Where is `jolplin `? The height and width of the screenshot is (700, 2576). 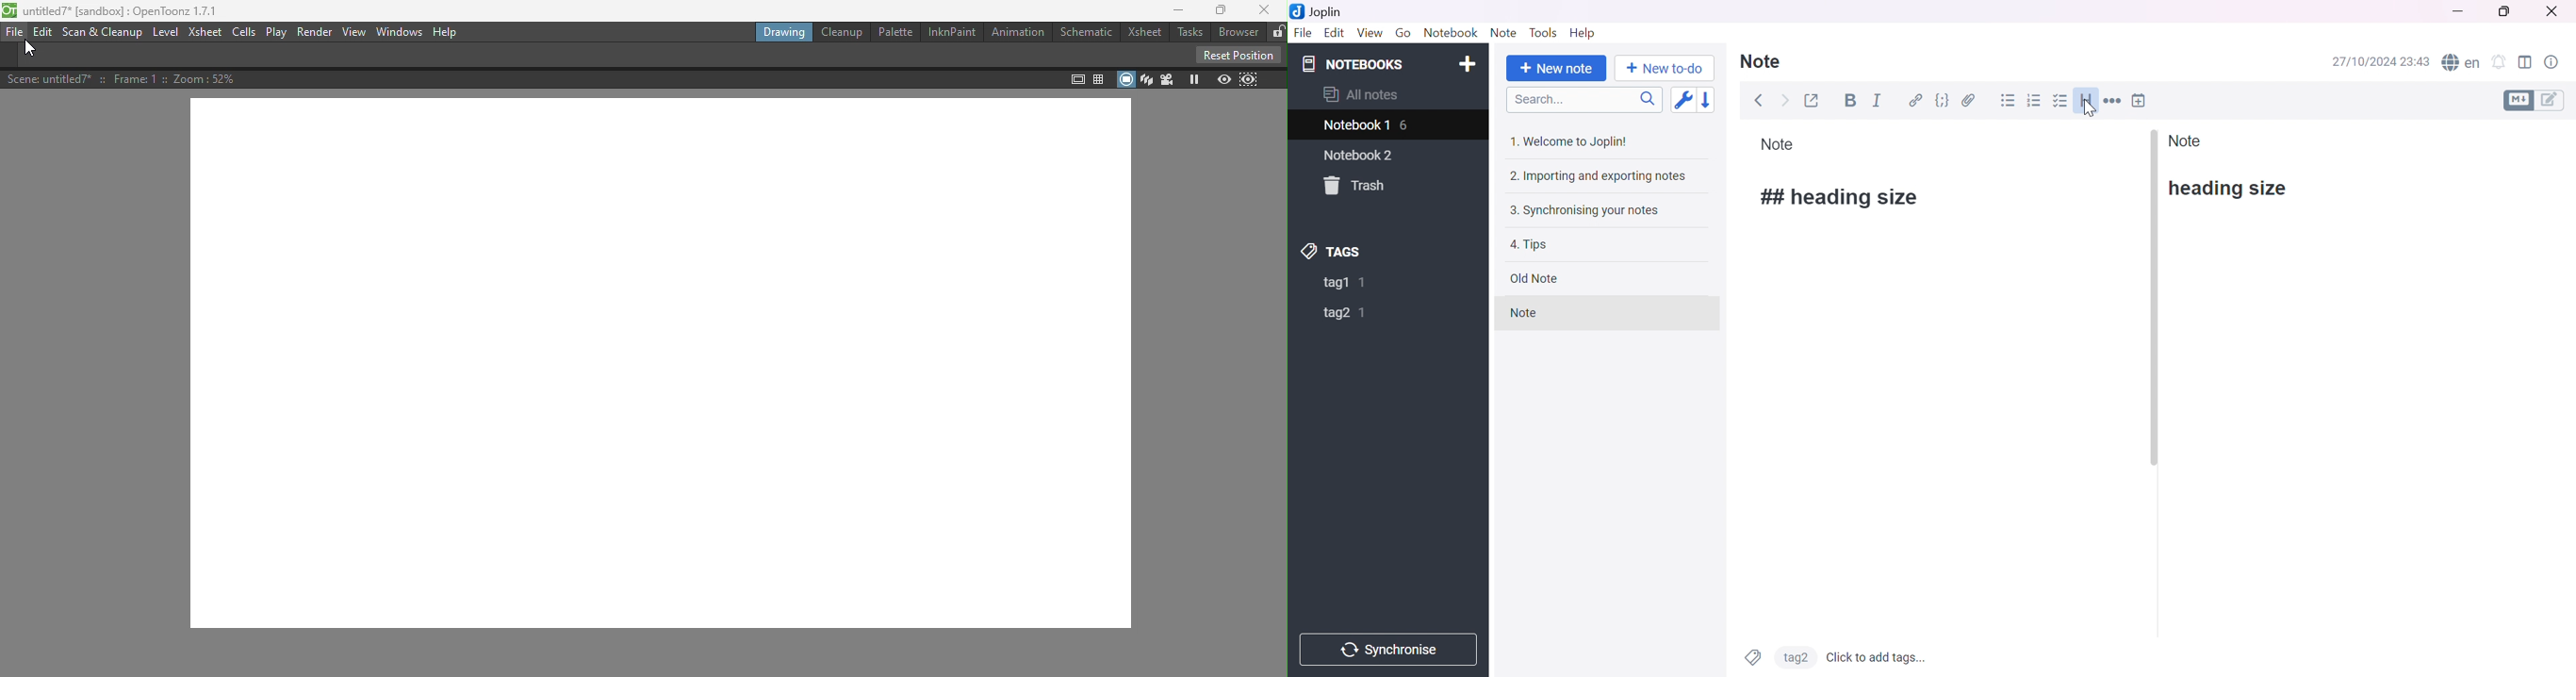 jolplin  is located at coordinates (1334, 12).